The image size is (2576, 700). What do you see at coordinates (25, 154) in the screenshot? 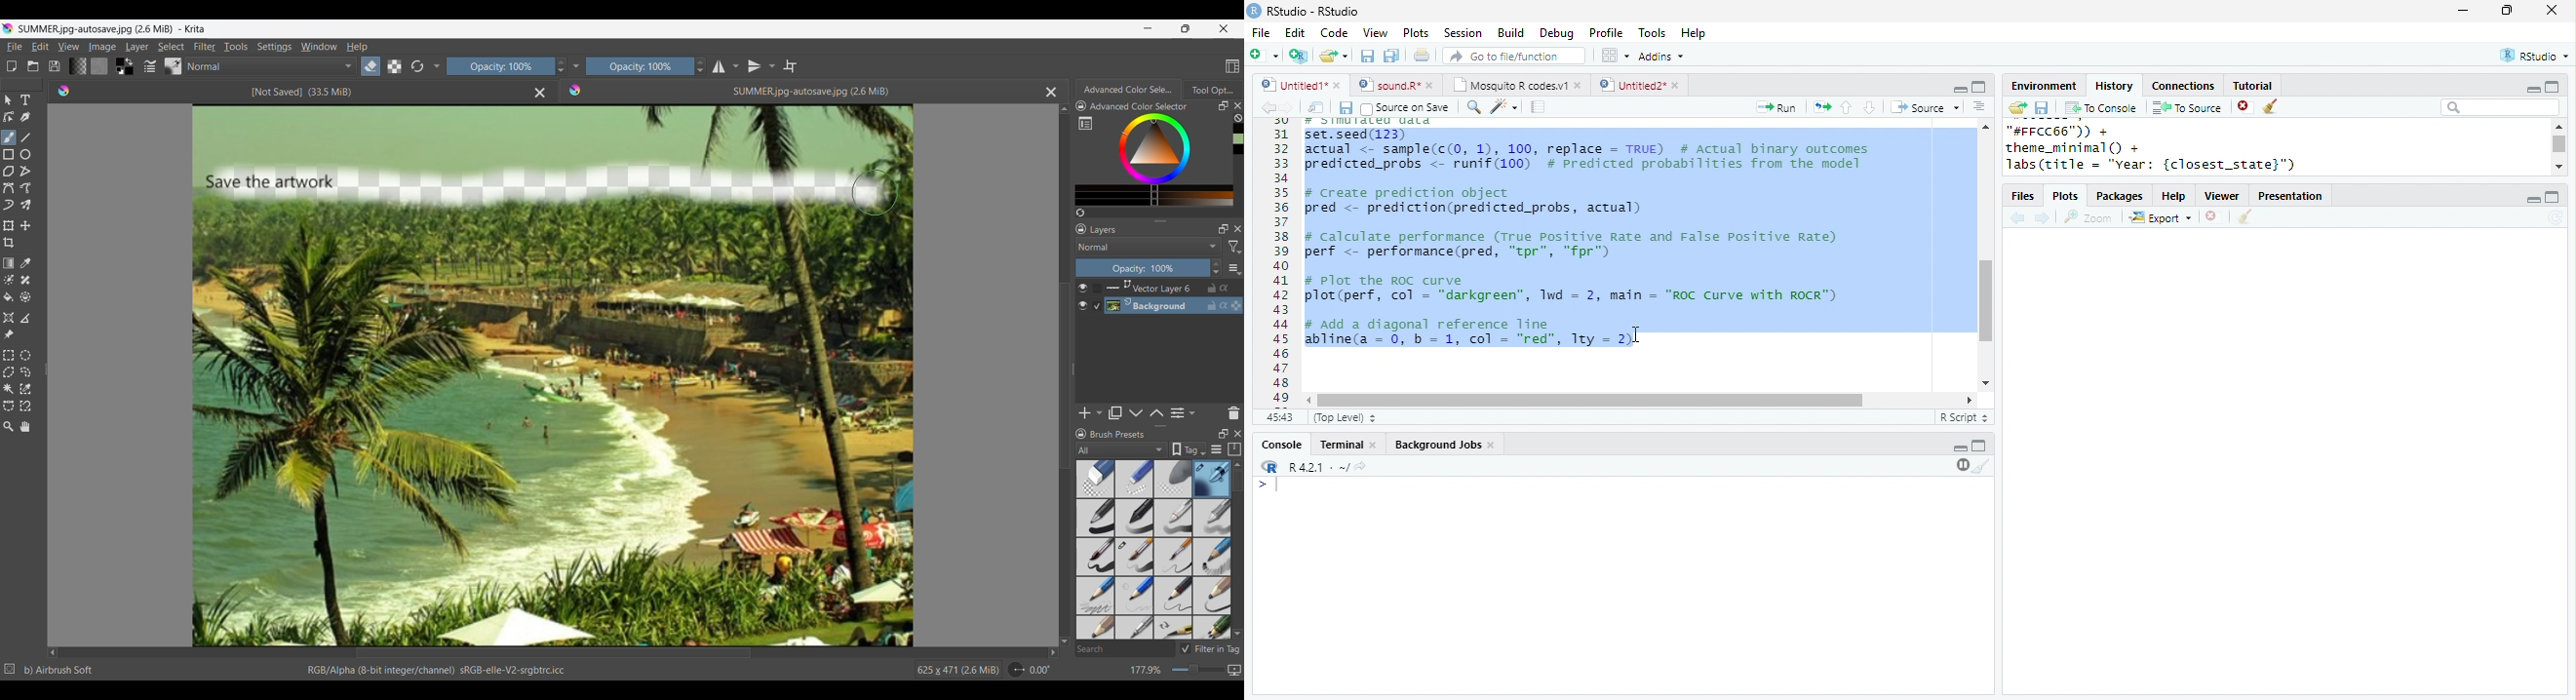
I see `Ellipse tool` at bounding box center [25, 154].